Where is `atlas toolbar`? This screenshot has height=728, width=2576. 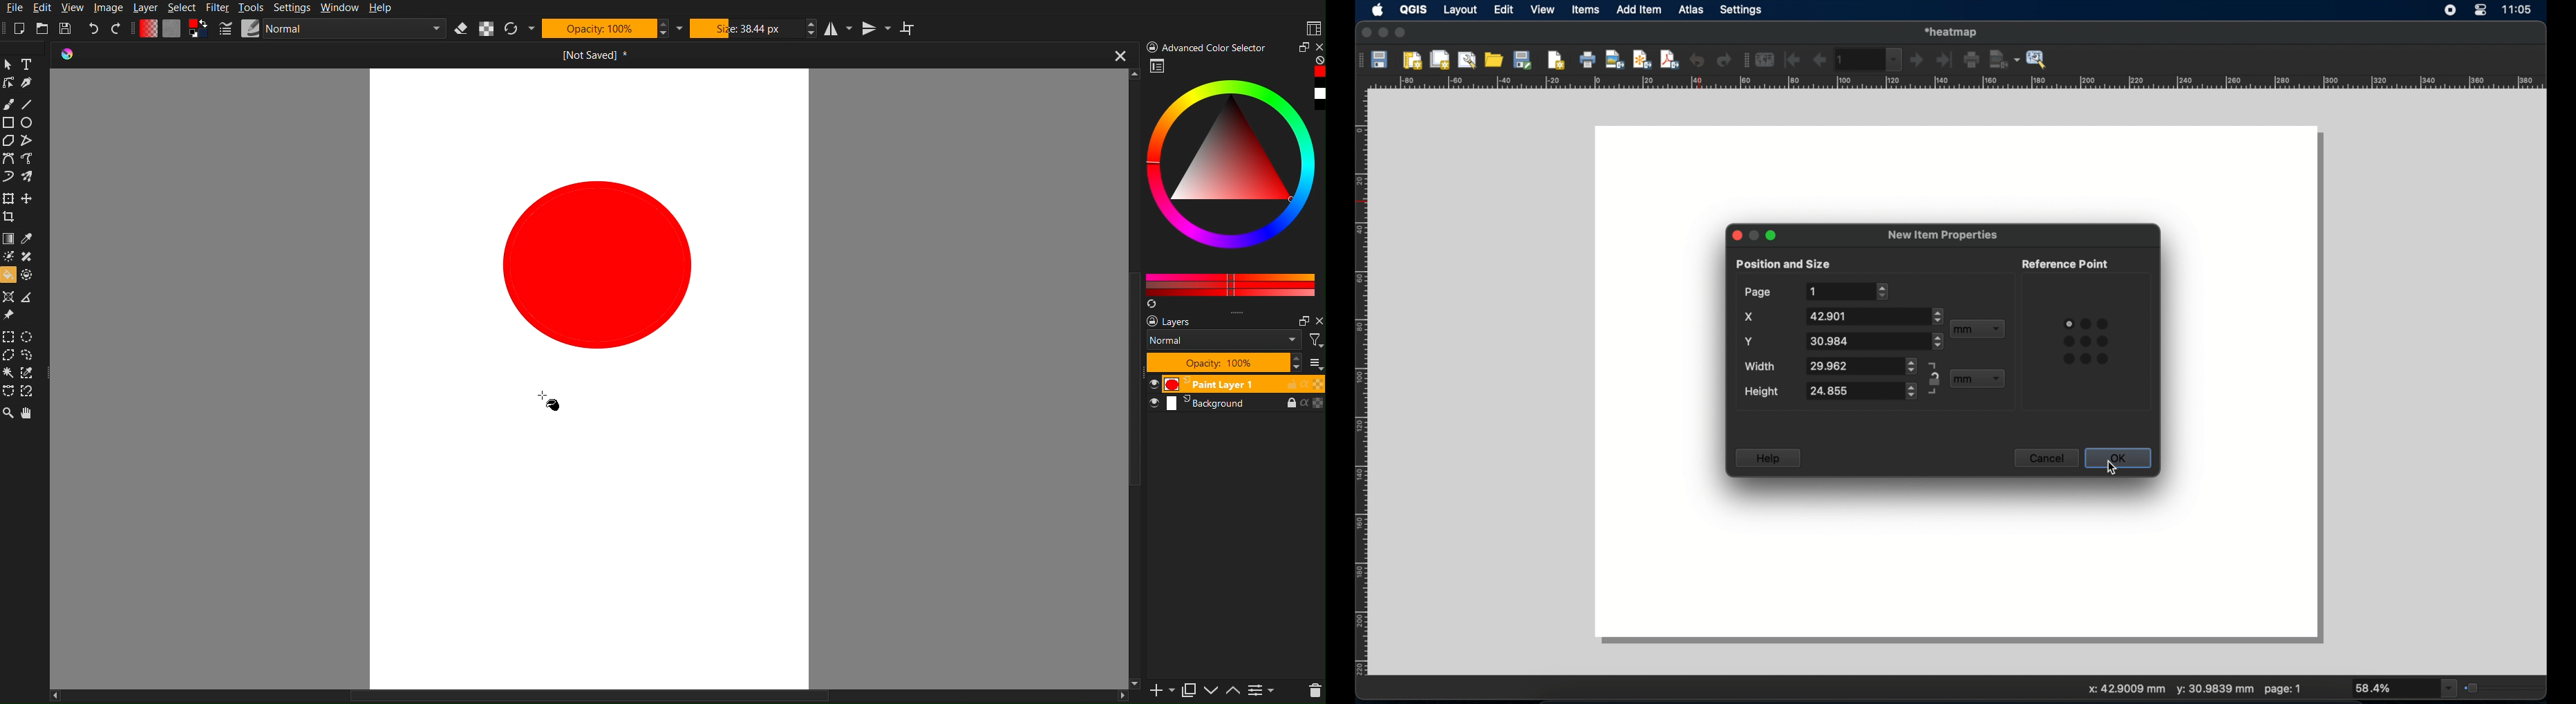
atlas toolbar is located at coordinates (1870, 59).